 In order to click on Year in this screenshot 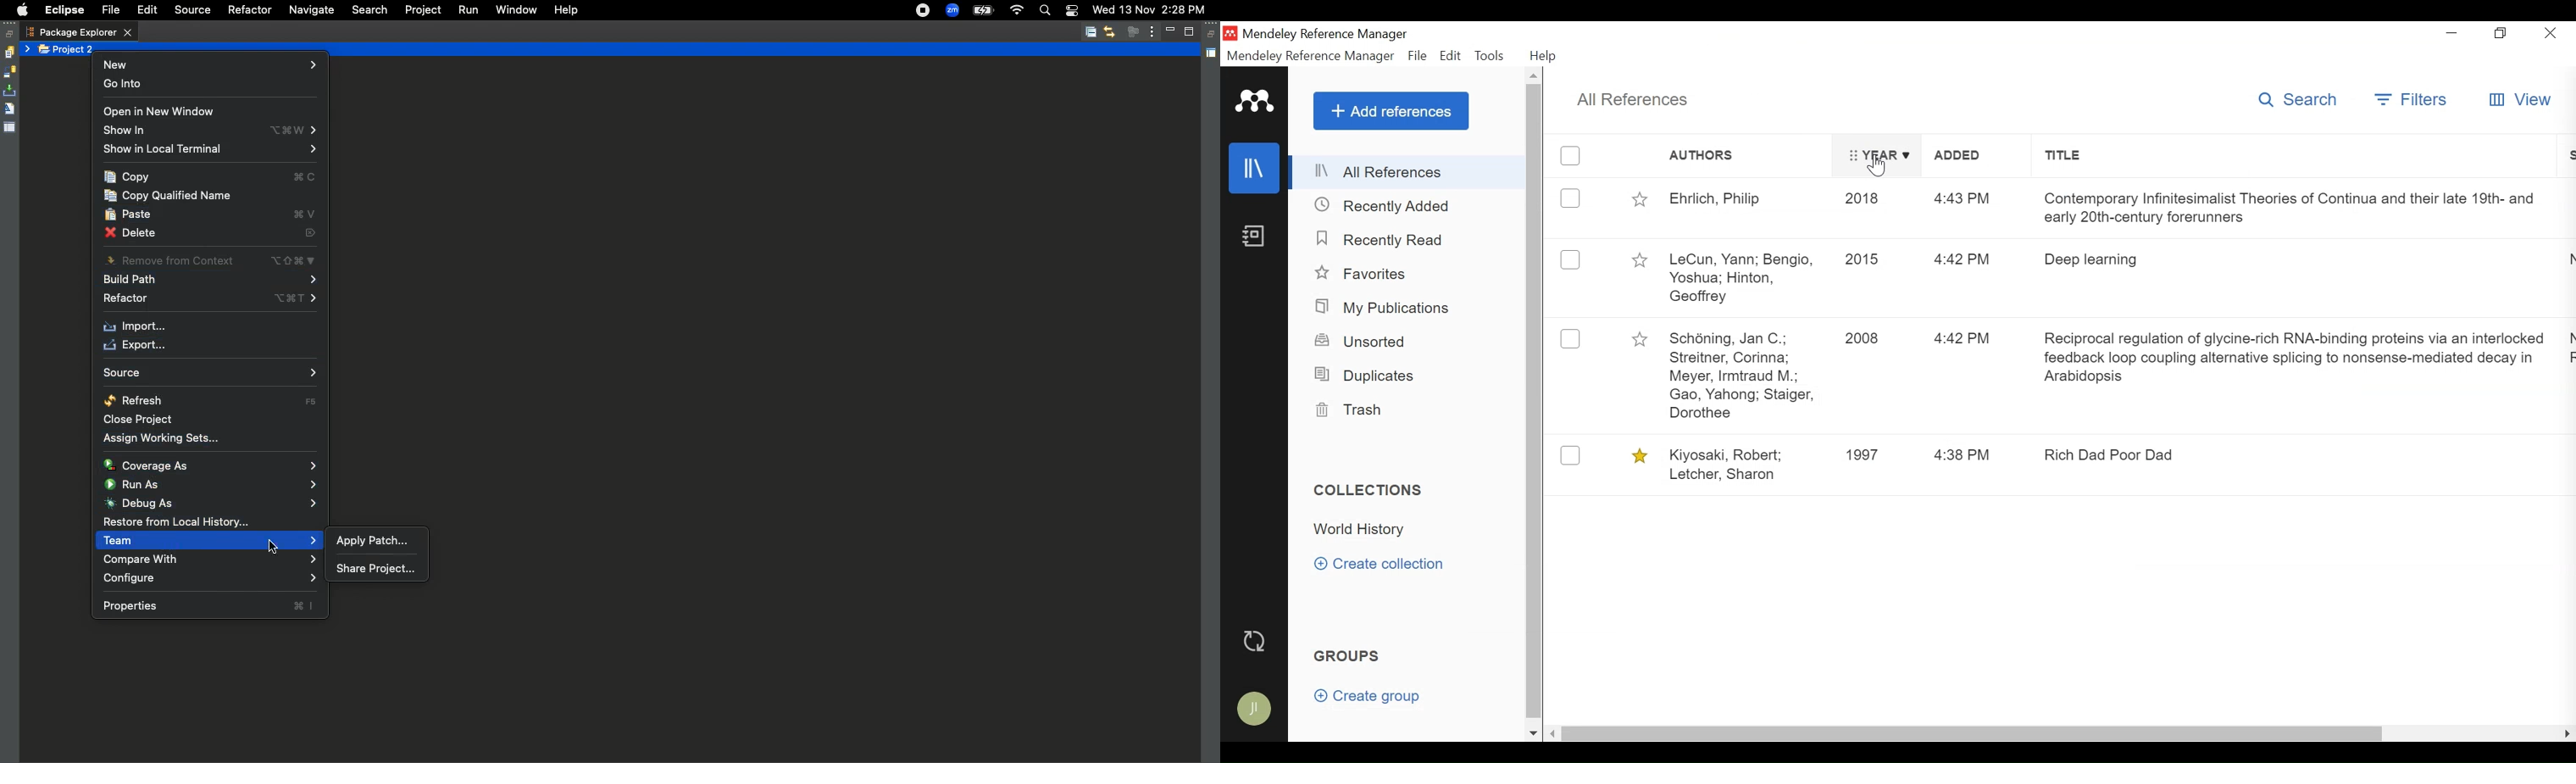, I will do `click(1876, 157)`.